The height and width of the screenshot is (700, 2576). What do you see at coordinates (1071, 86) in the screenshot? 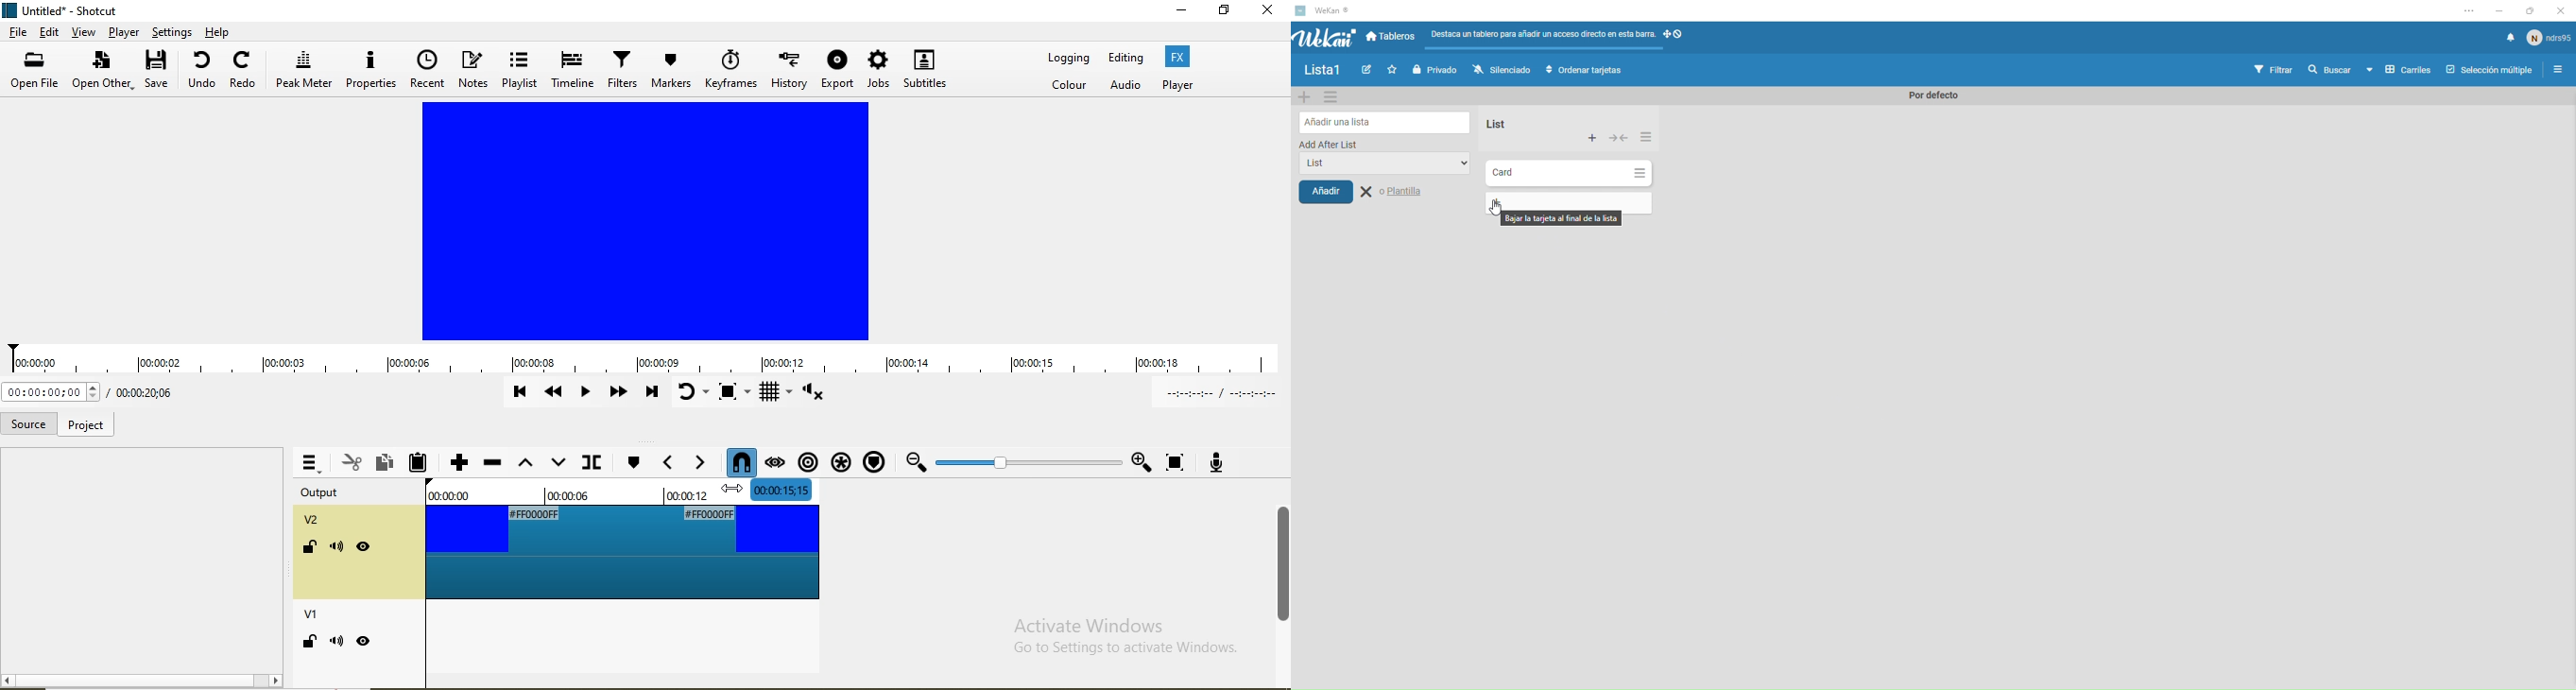
I see `Color` at bounding box center [1071, 86].